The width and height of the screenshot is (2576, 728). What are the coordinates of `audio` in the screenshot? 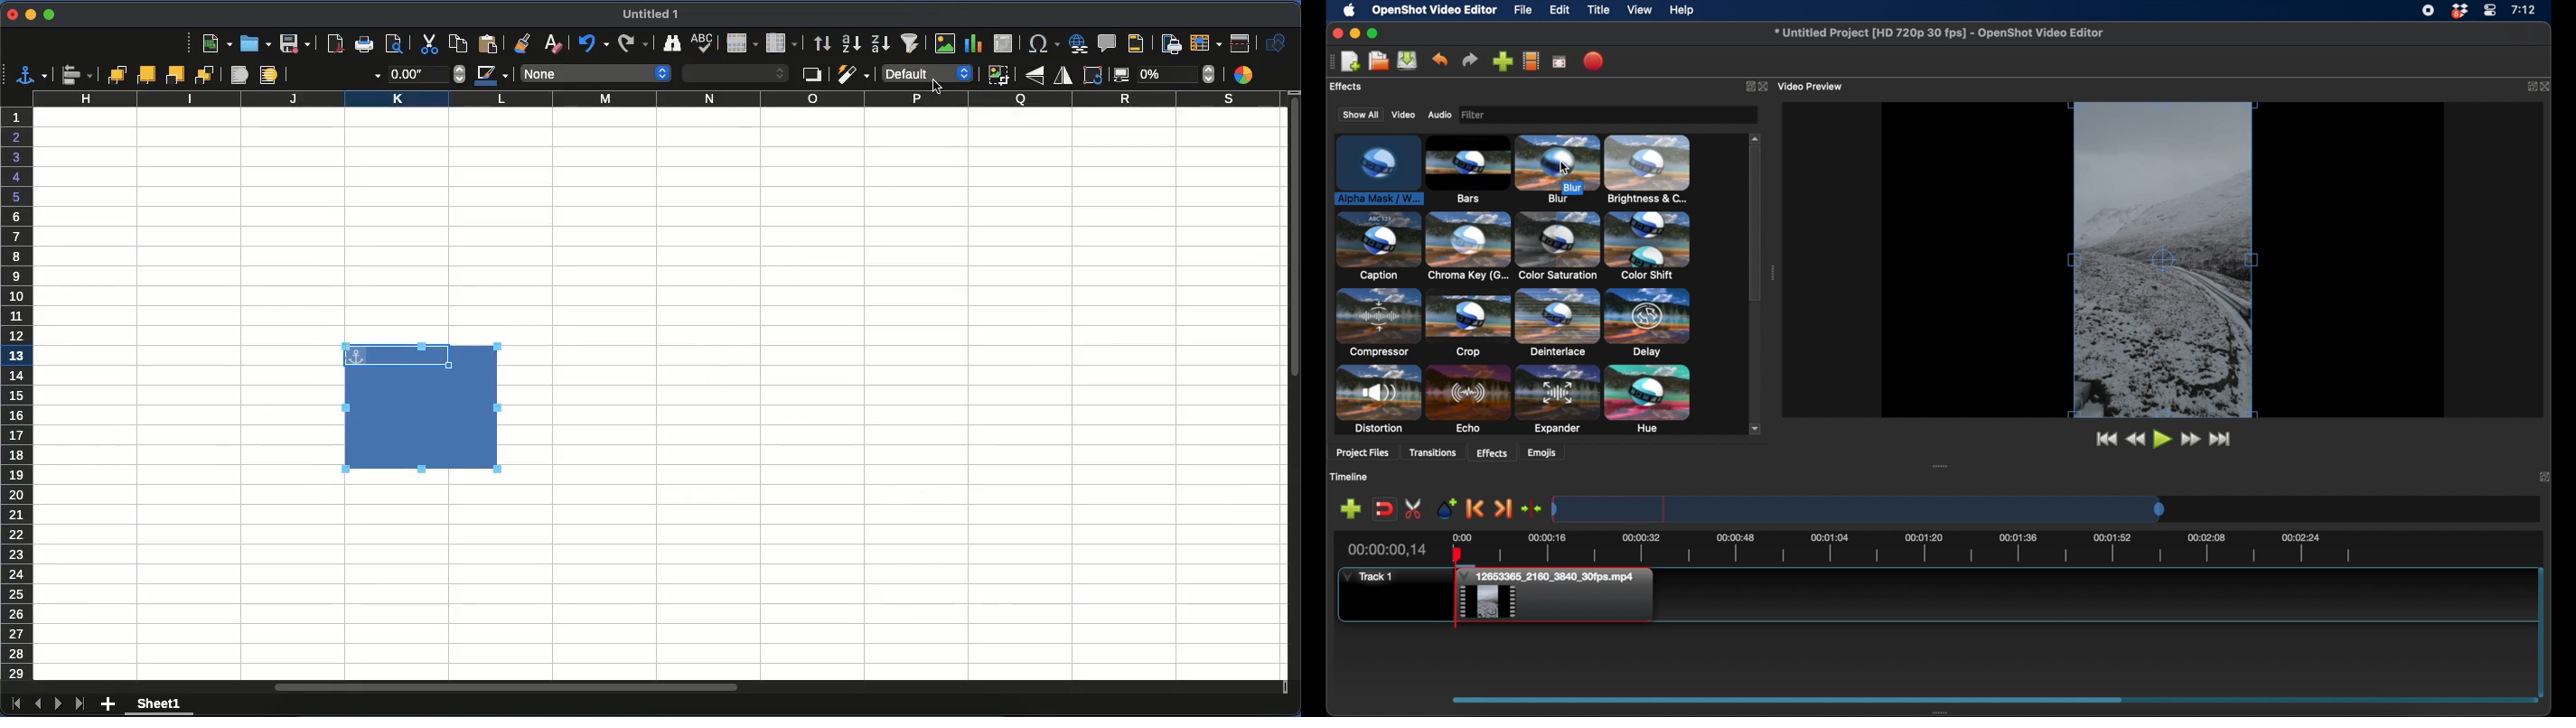 It's located at (1440, 115).